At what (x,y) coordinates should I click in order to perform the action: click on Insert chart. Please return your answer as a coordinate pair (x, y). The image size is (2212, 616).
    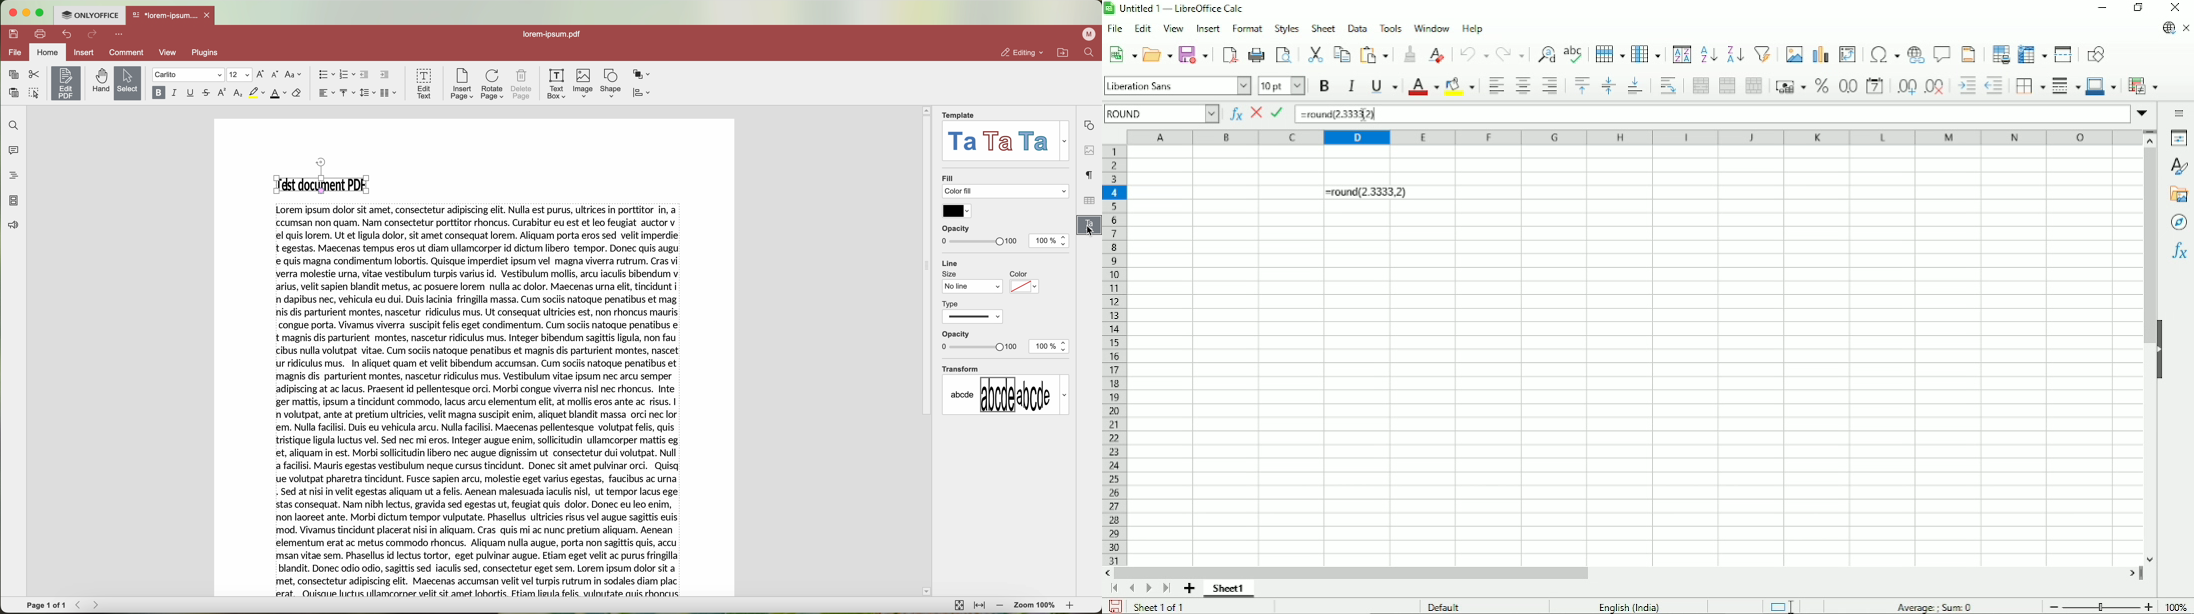
    Looking at the image, I should click on (1821, 54).